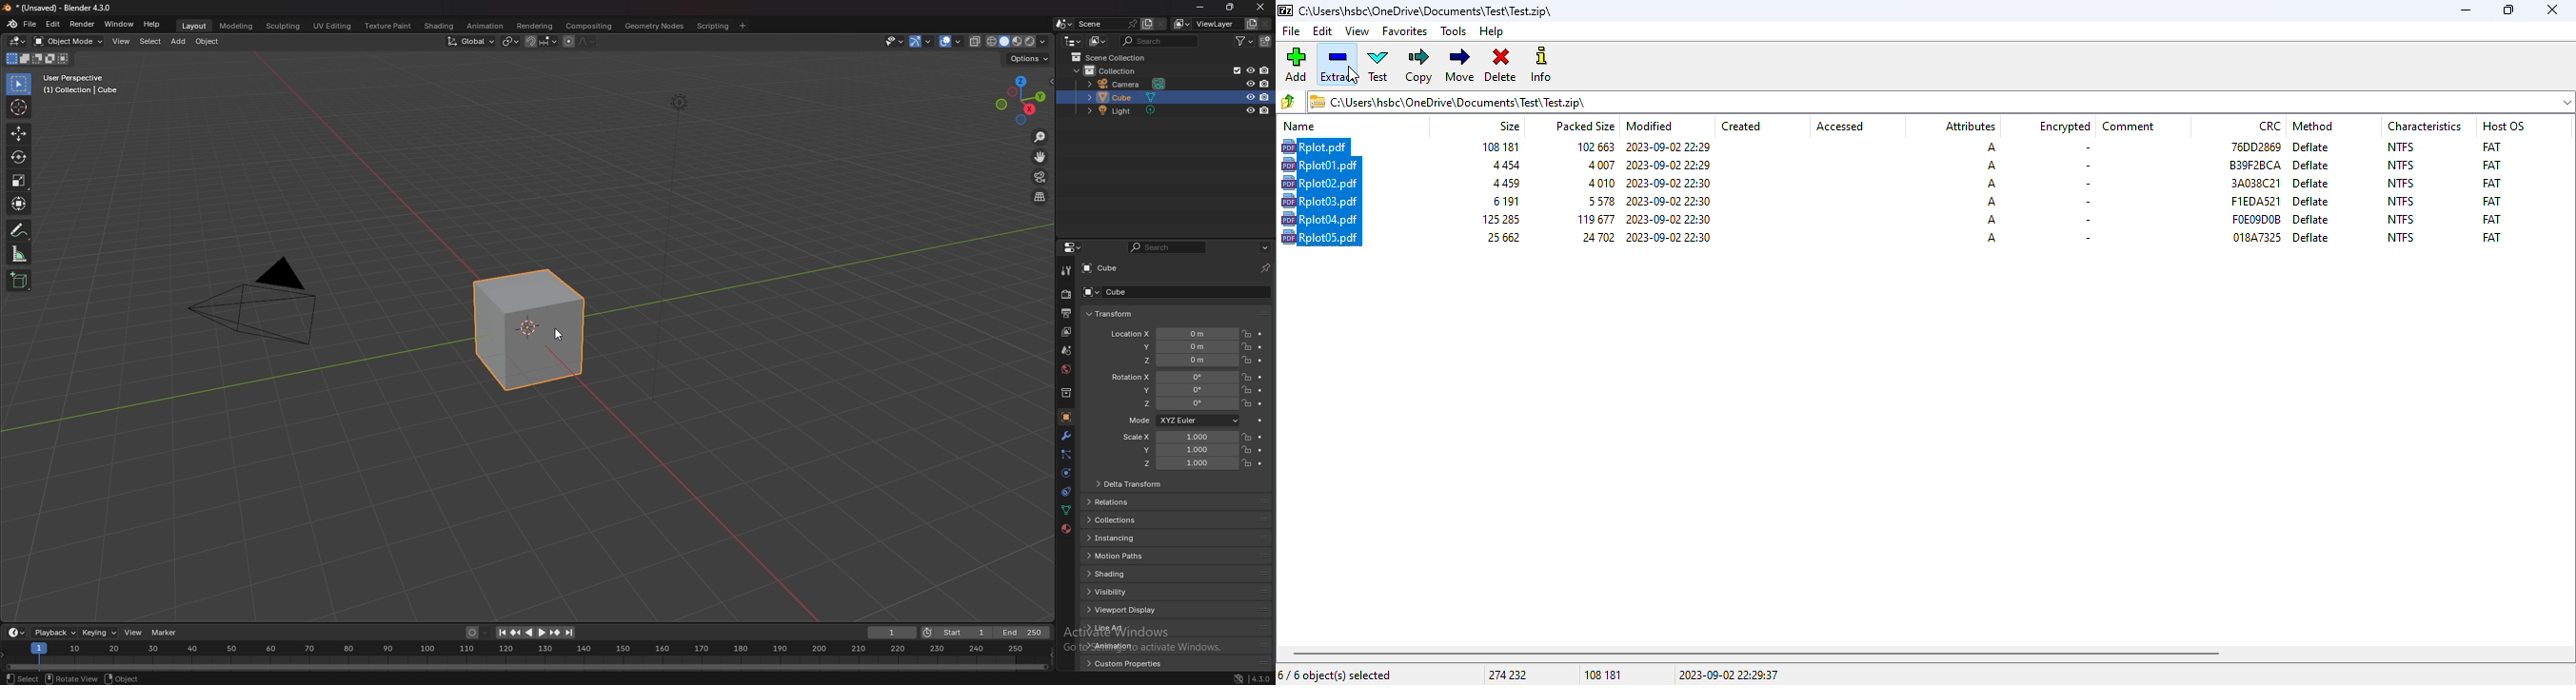  Describe the element at coordinates (1592, 146) in the screenshot. I see `packed size` at that location.